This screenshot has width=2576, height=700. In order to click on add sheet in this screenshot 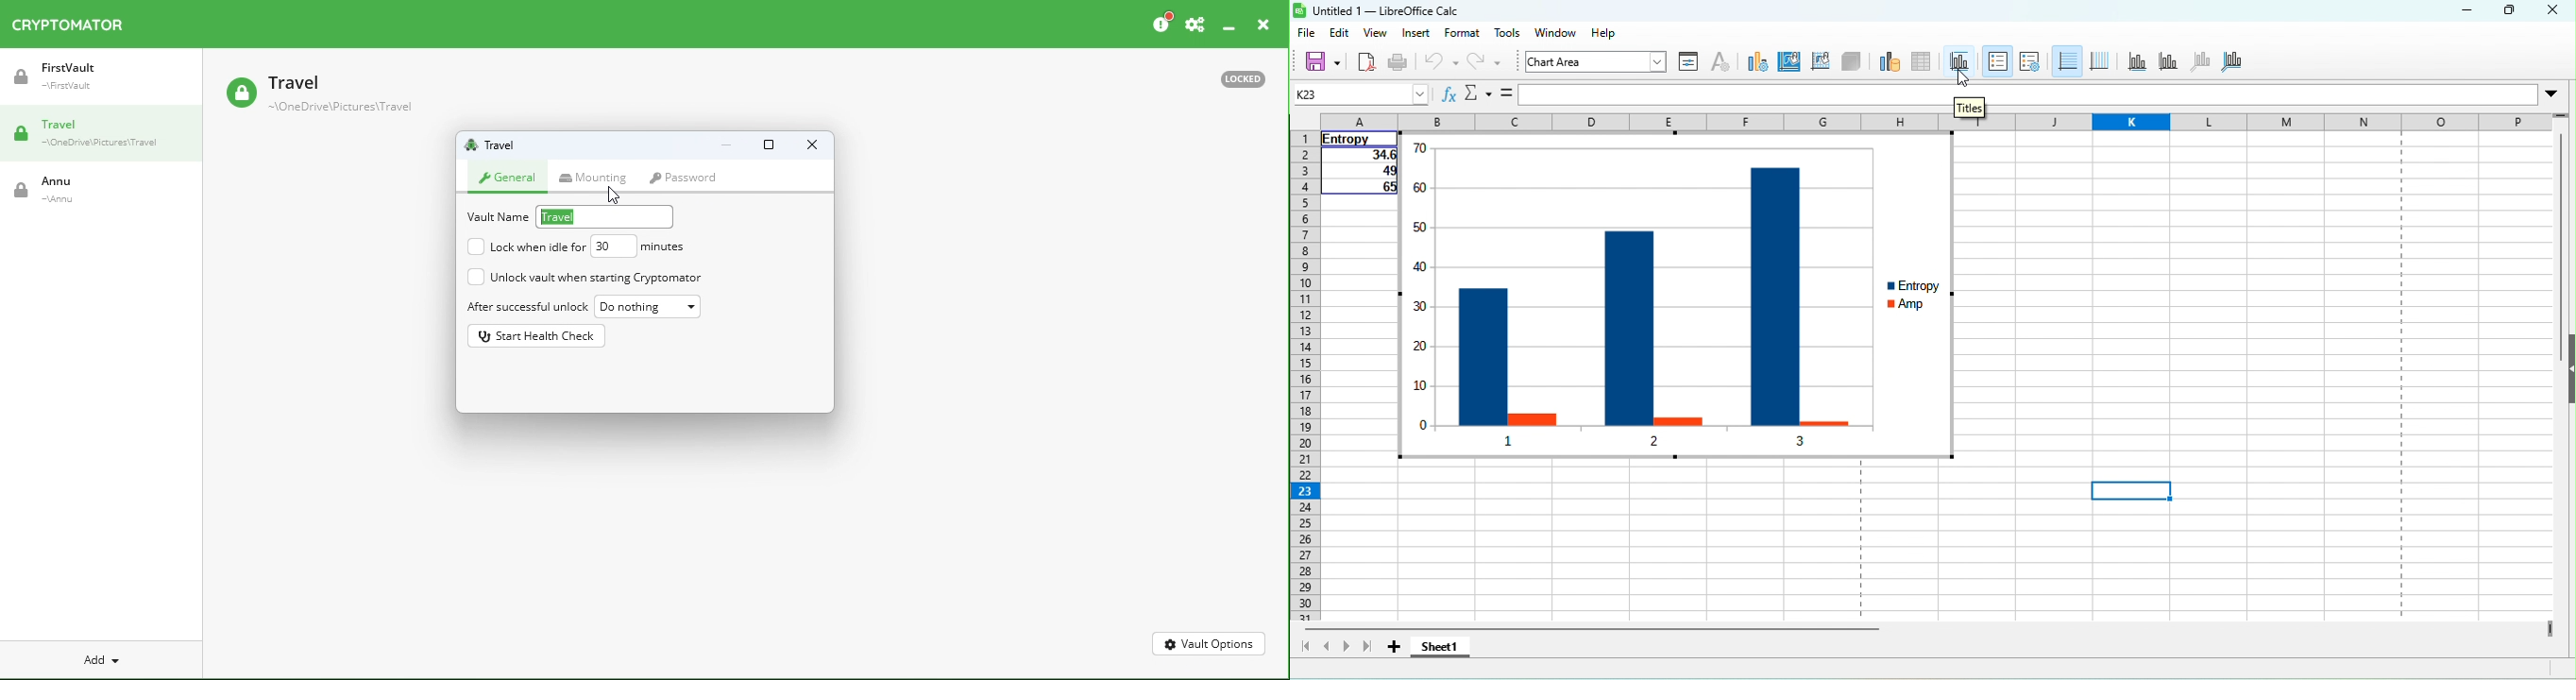, I will do `click(1400, 648)`.